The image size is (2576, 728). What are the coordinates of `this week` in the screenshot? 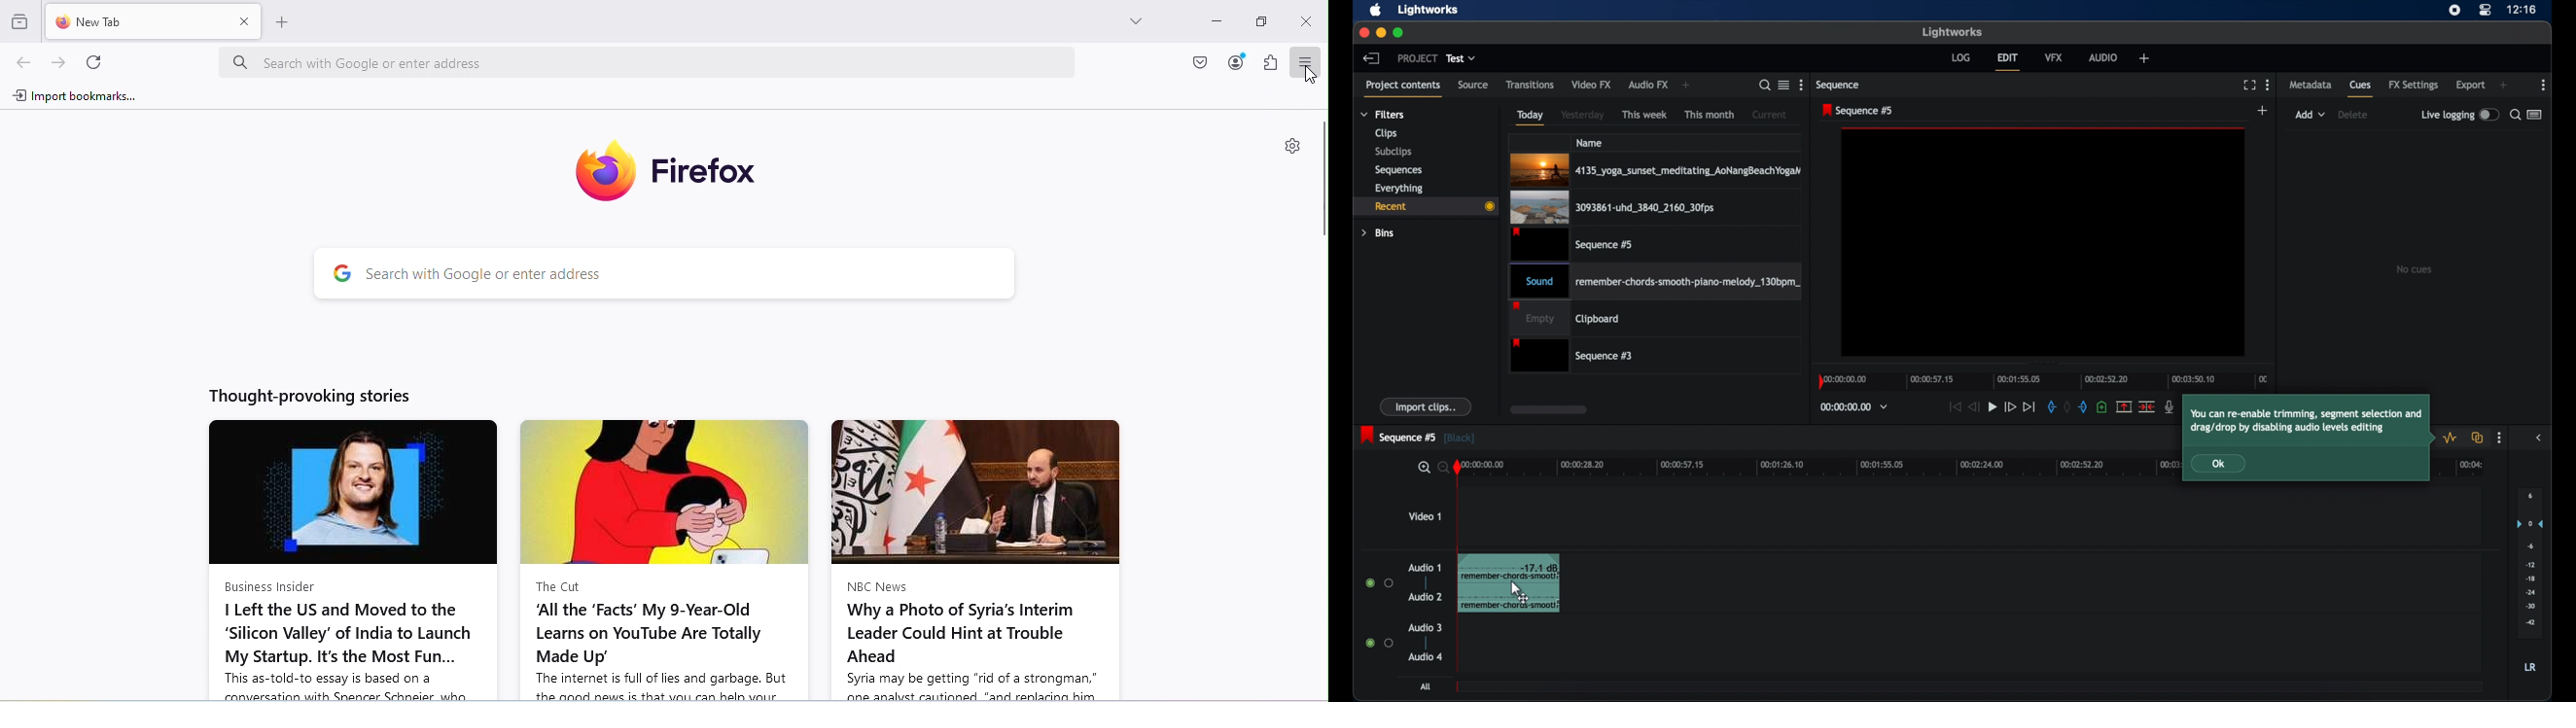 It's located at (1646, 114).